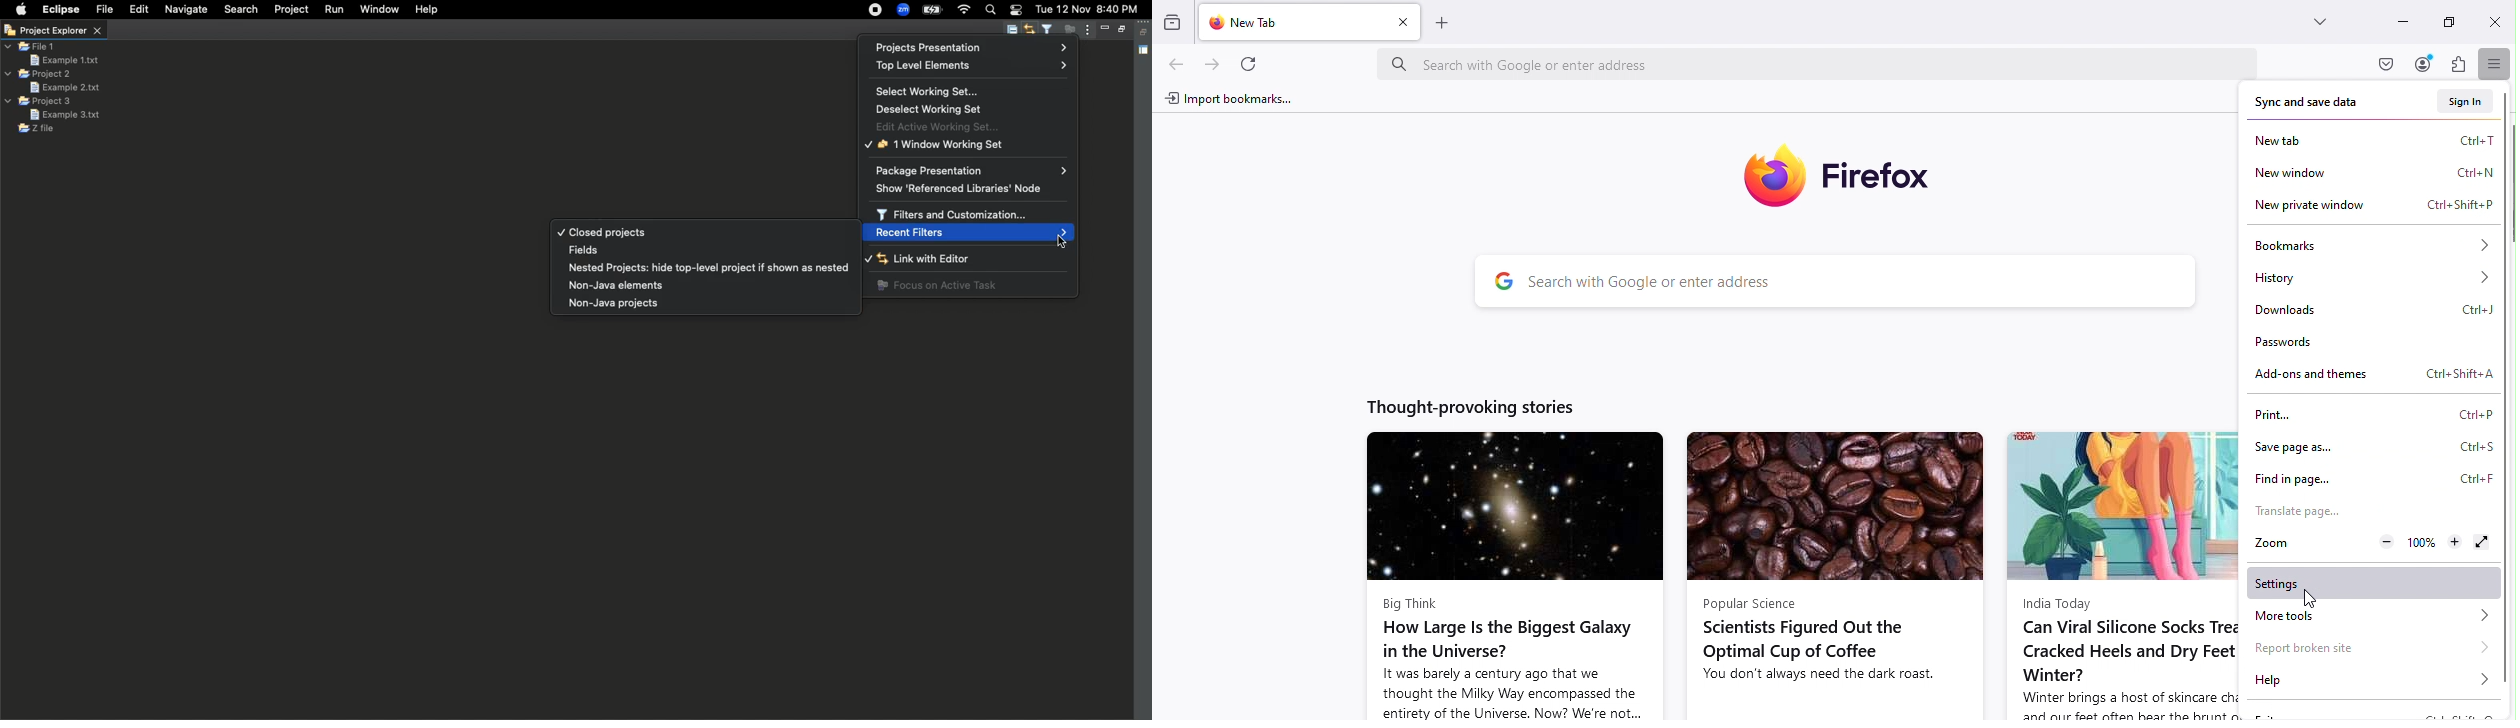 This screenshot has width=2520, height=728. What do you see at coordinates (2369, 370) in the screenshot?
I see `Add-ons and themes` at bounding box center [2369, 370].